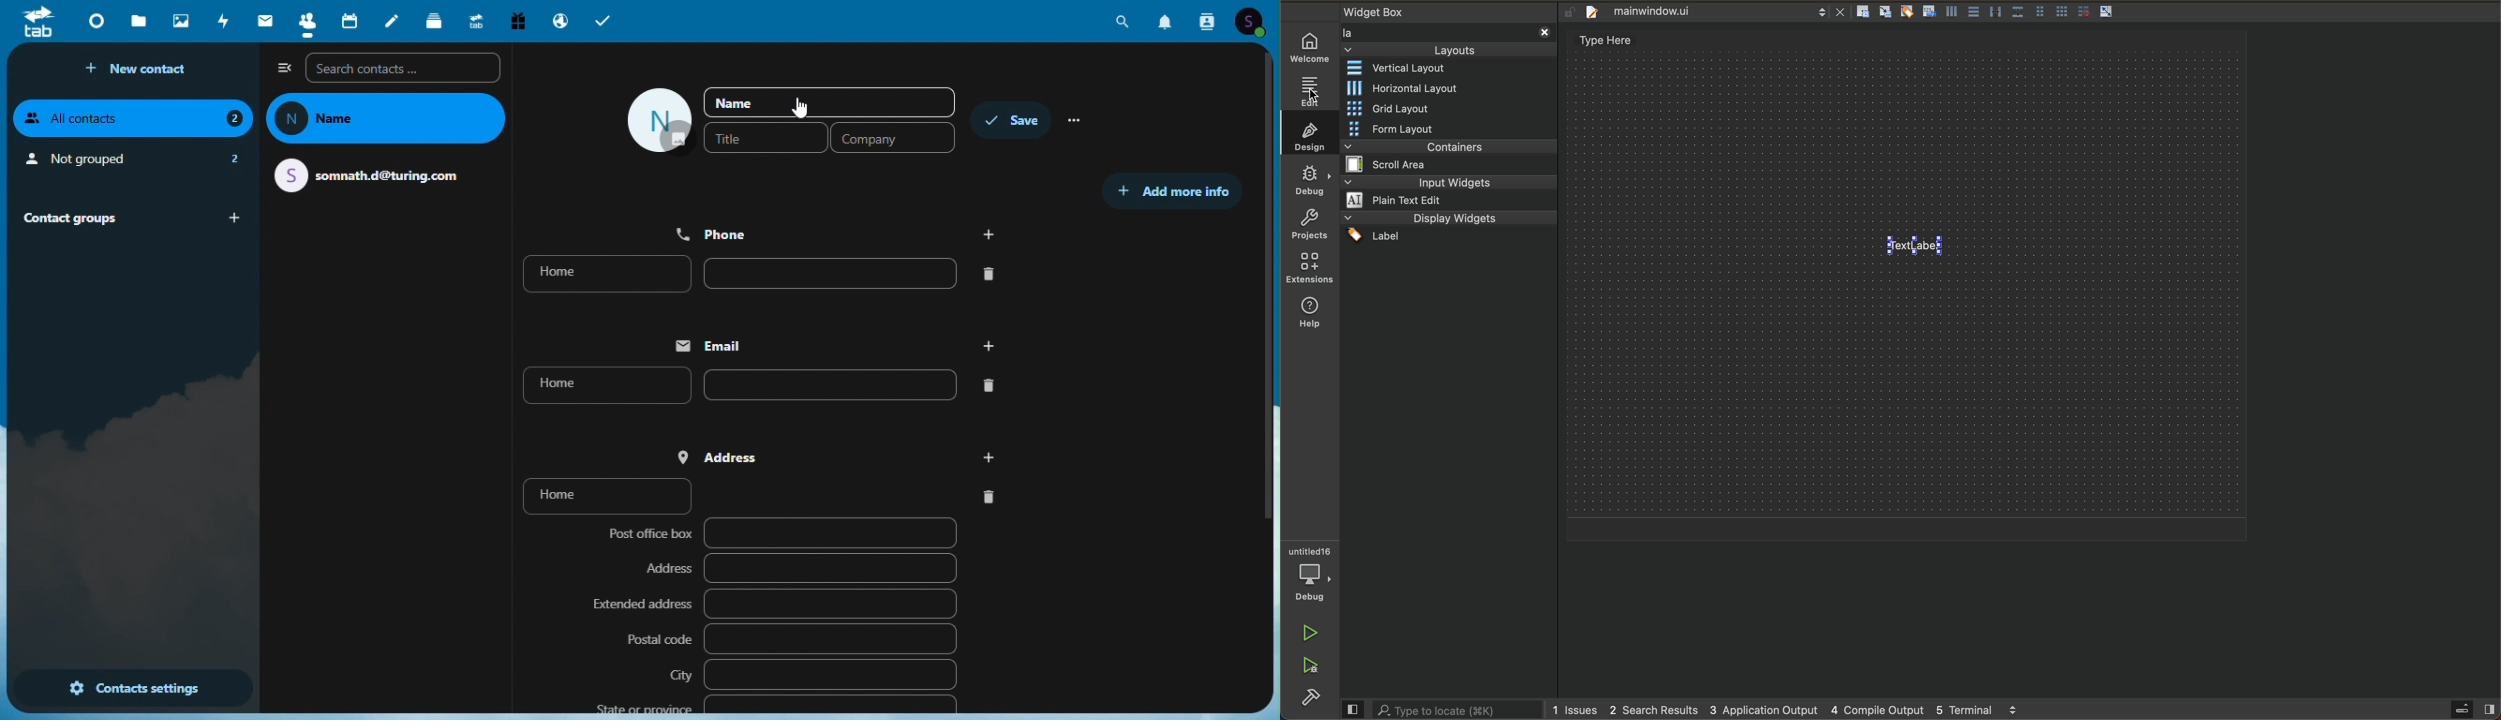 Image resolution: width=2520 pixels, height=728 pixels. What do you see at coordinates (1447, 10) in the screenshot?
I see `widget box` at bounding box center [1447, 10].